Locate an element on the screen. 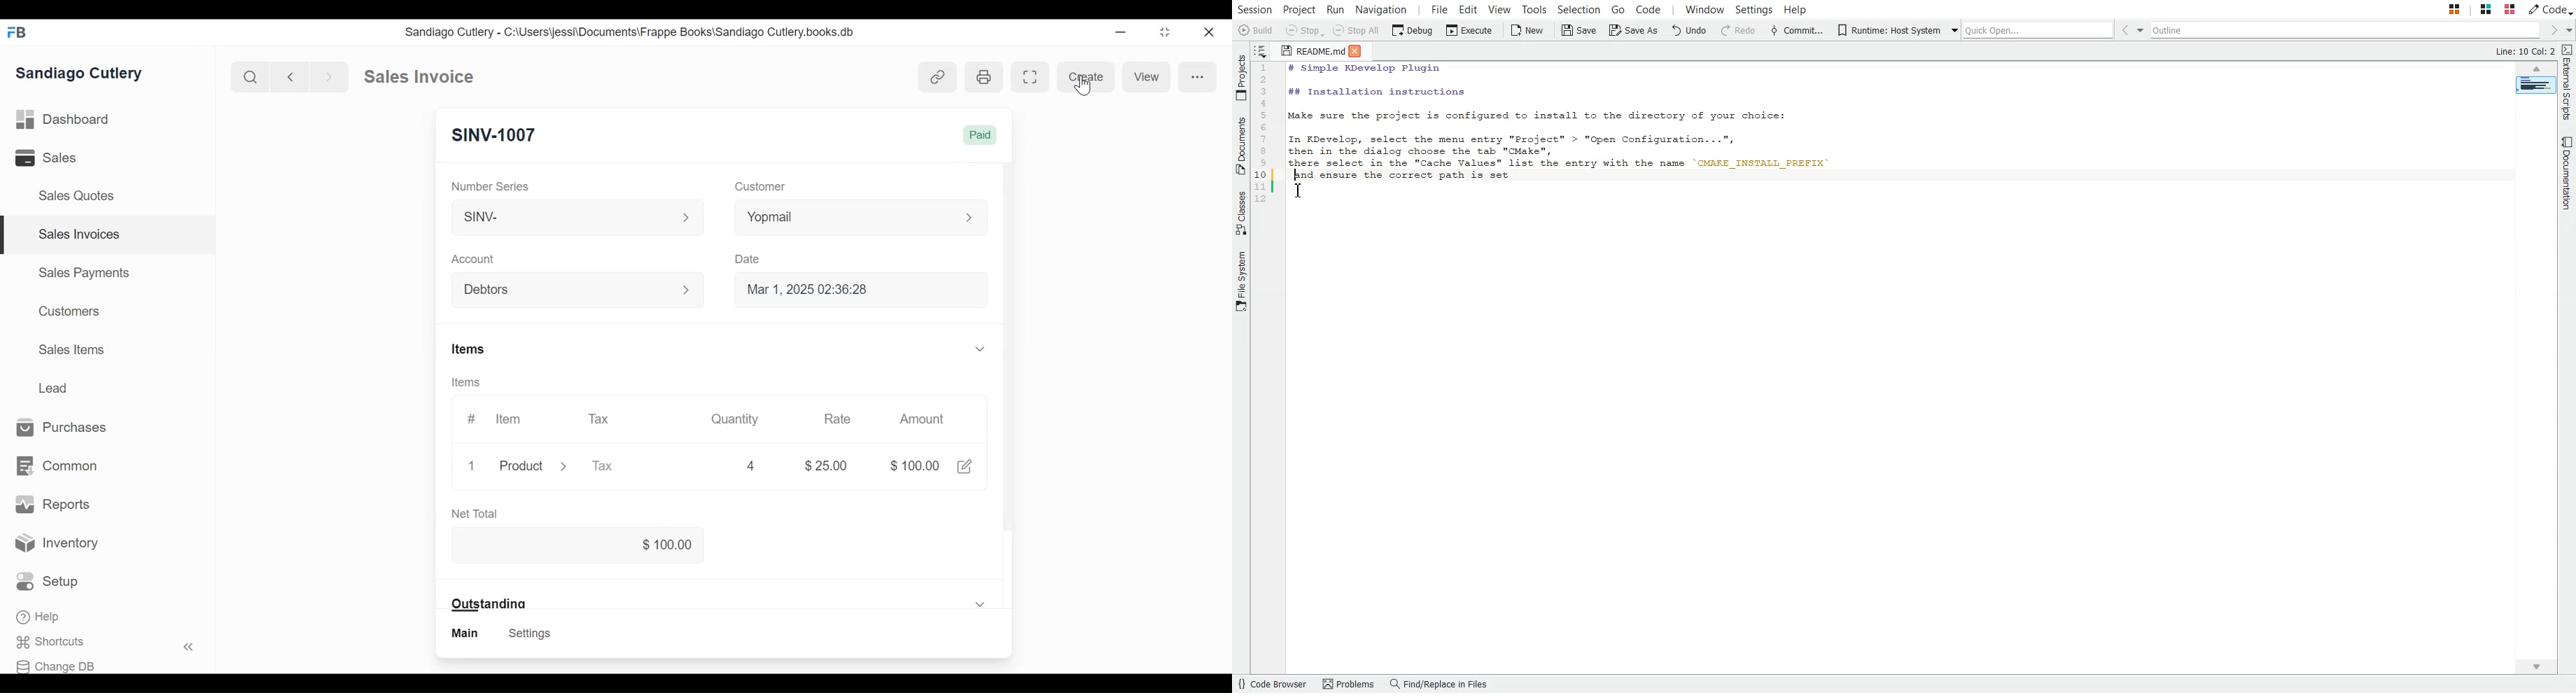 Image resolution: width=2576 pixels, height=700 pixels. Documents is located at coordinates (1241, 146).